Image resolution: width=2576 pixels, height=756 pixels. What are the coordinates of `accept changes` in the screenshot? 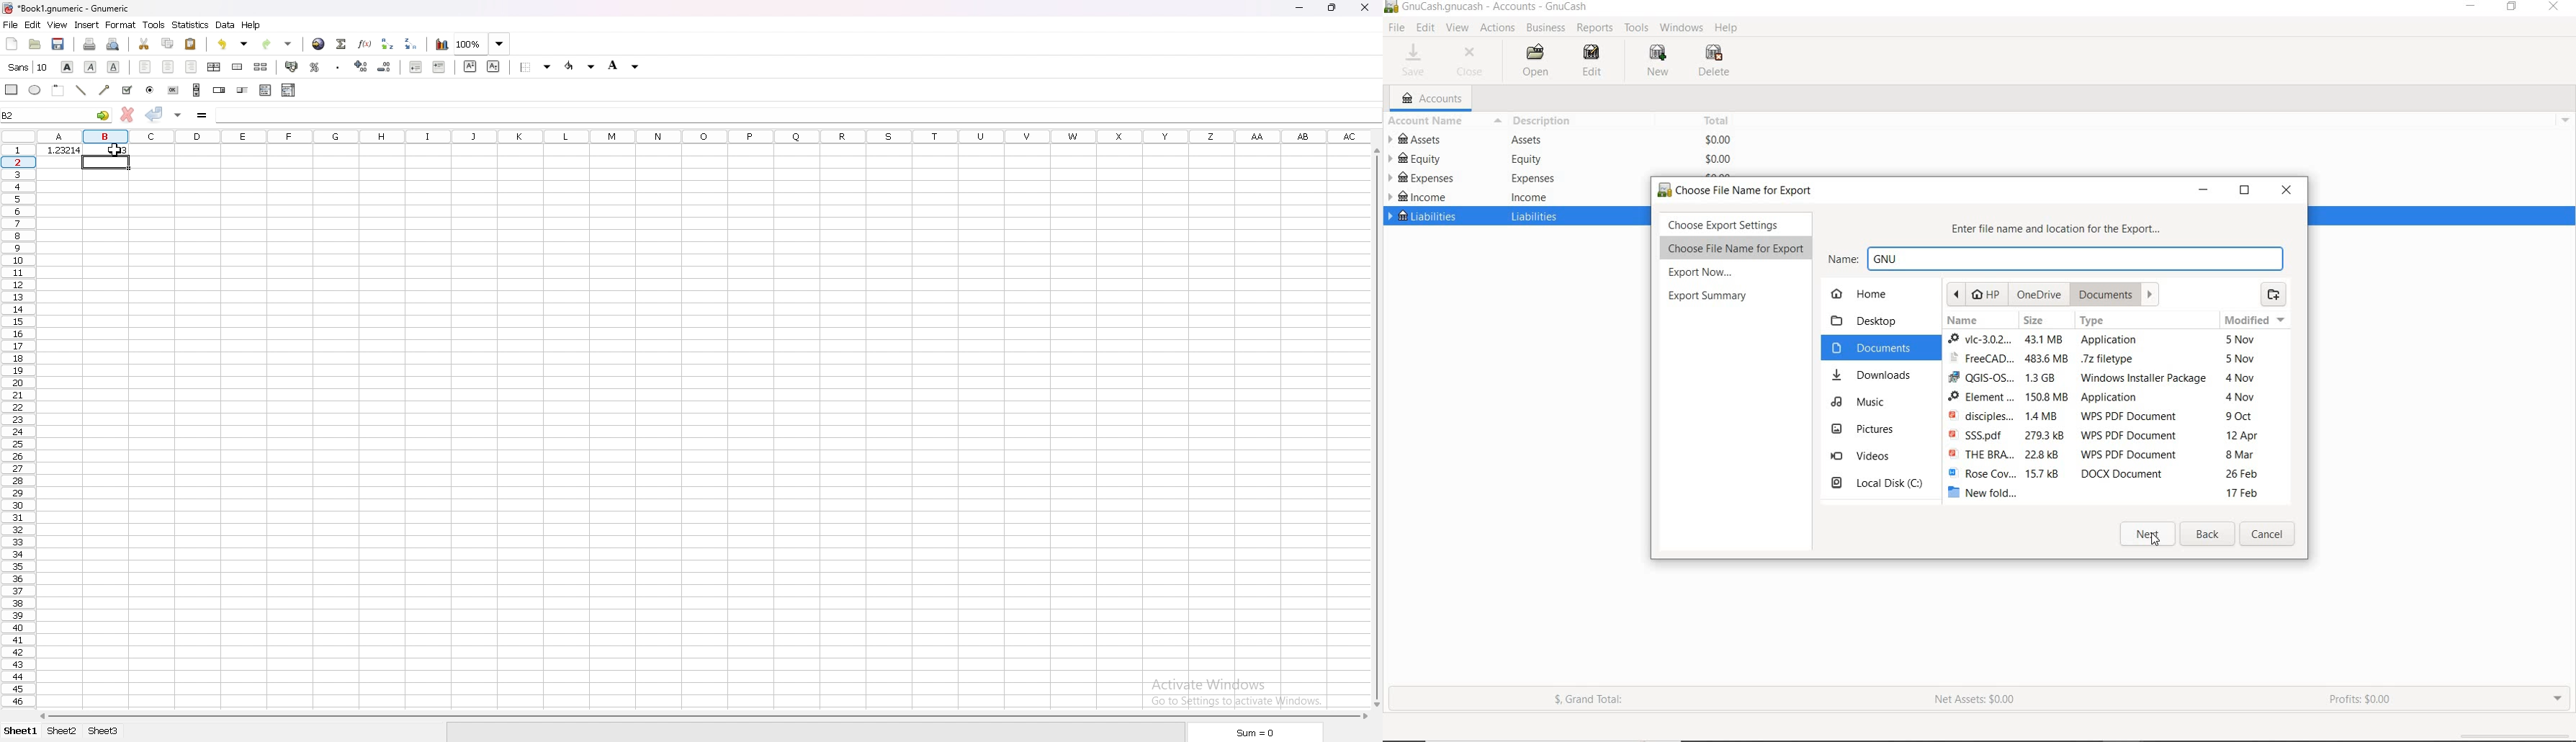 It's located at (154, 115).